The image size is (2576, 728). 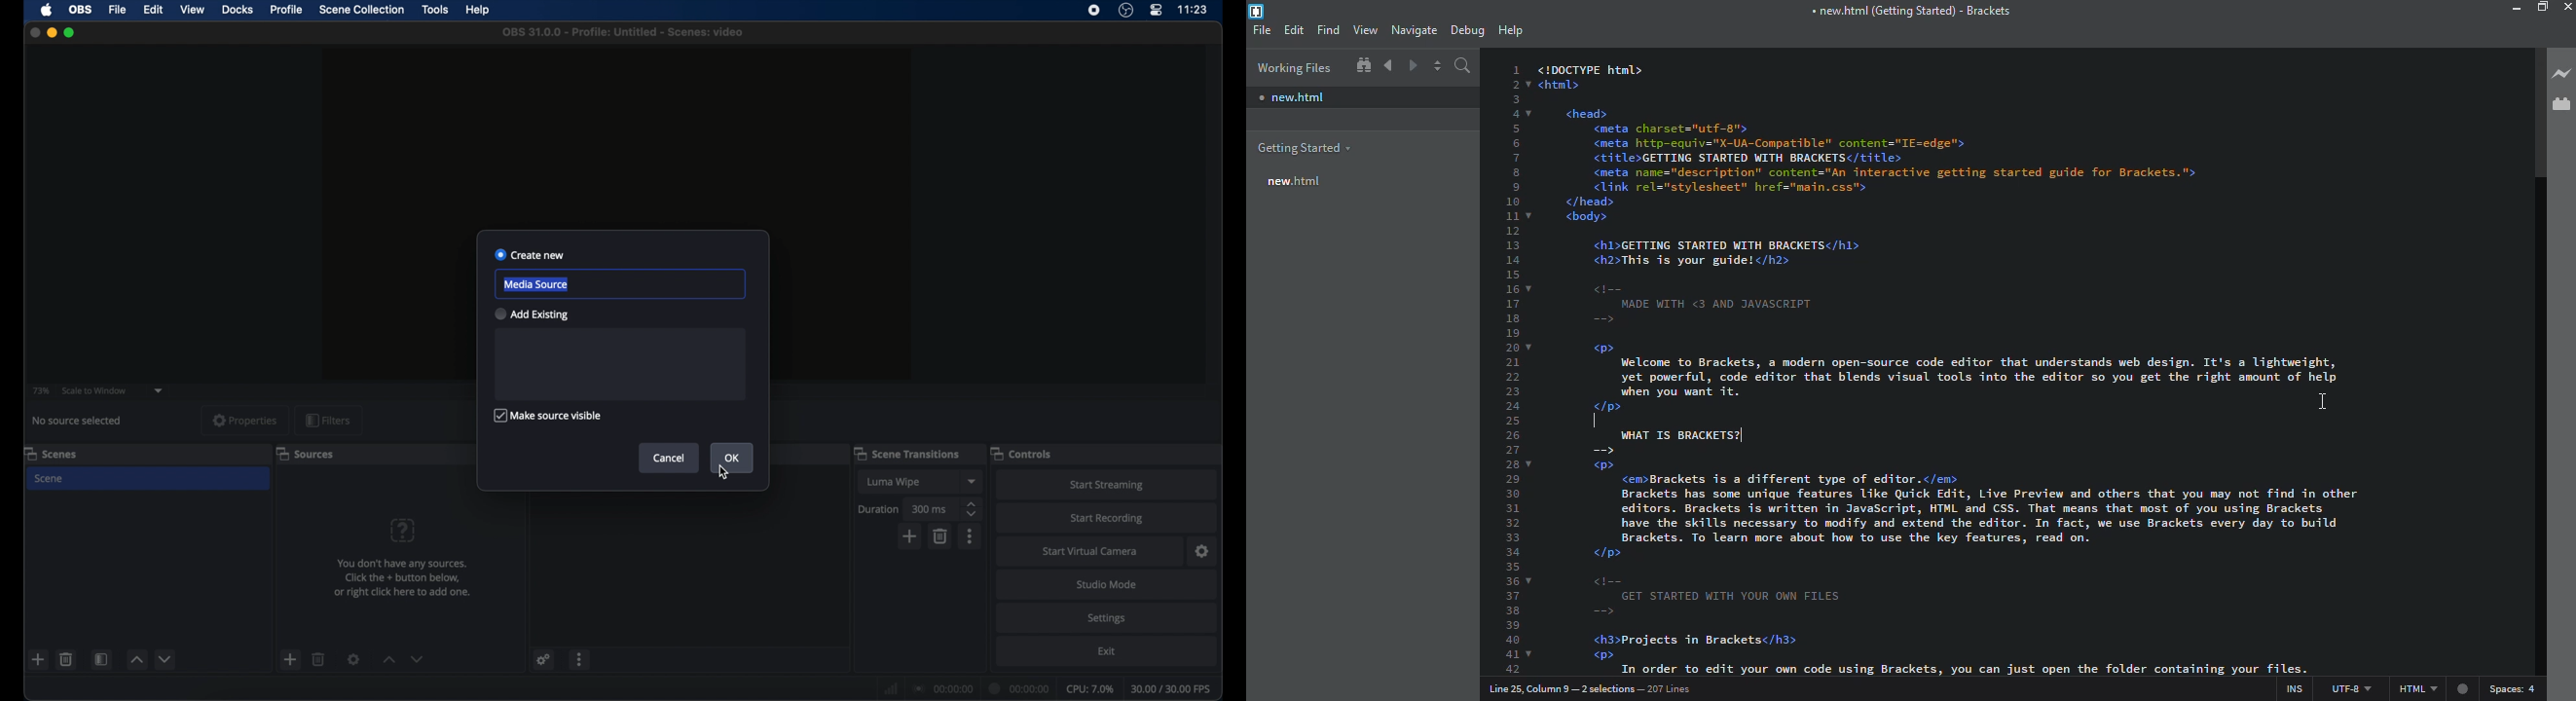 What do you see at coordinates (40, 391) in the screenshot?
I see `73%` at bounding box center [40, 391].